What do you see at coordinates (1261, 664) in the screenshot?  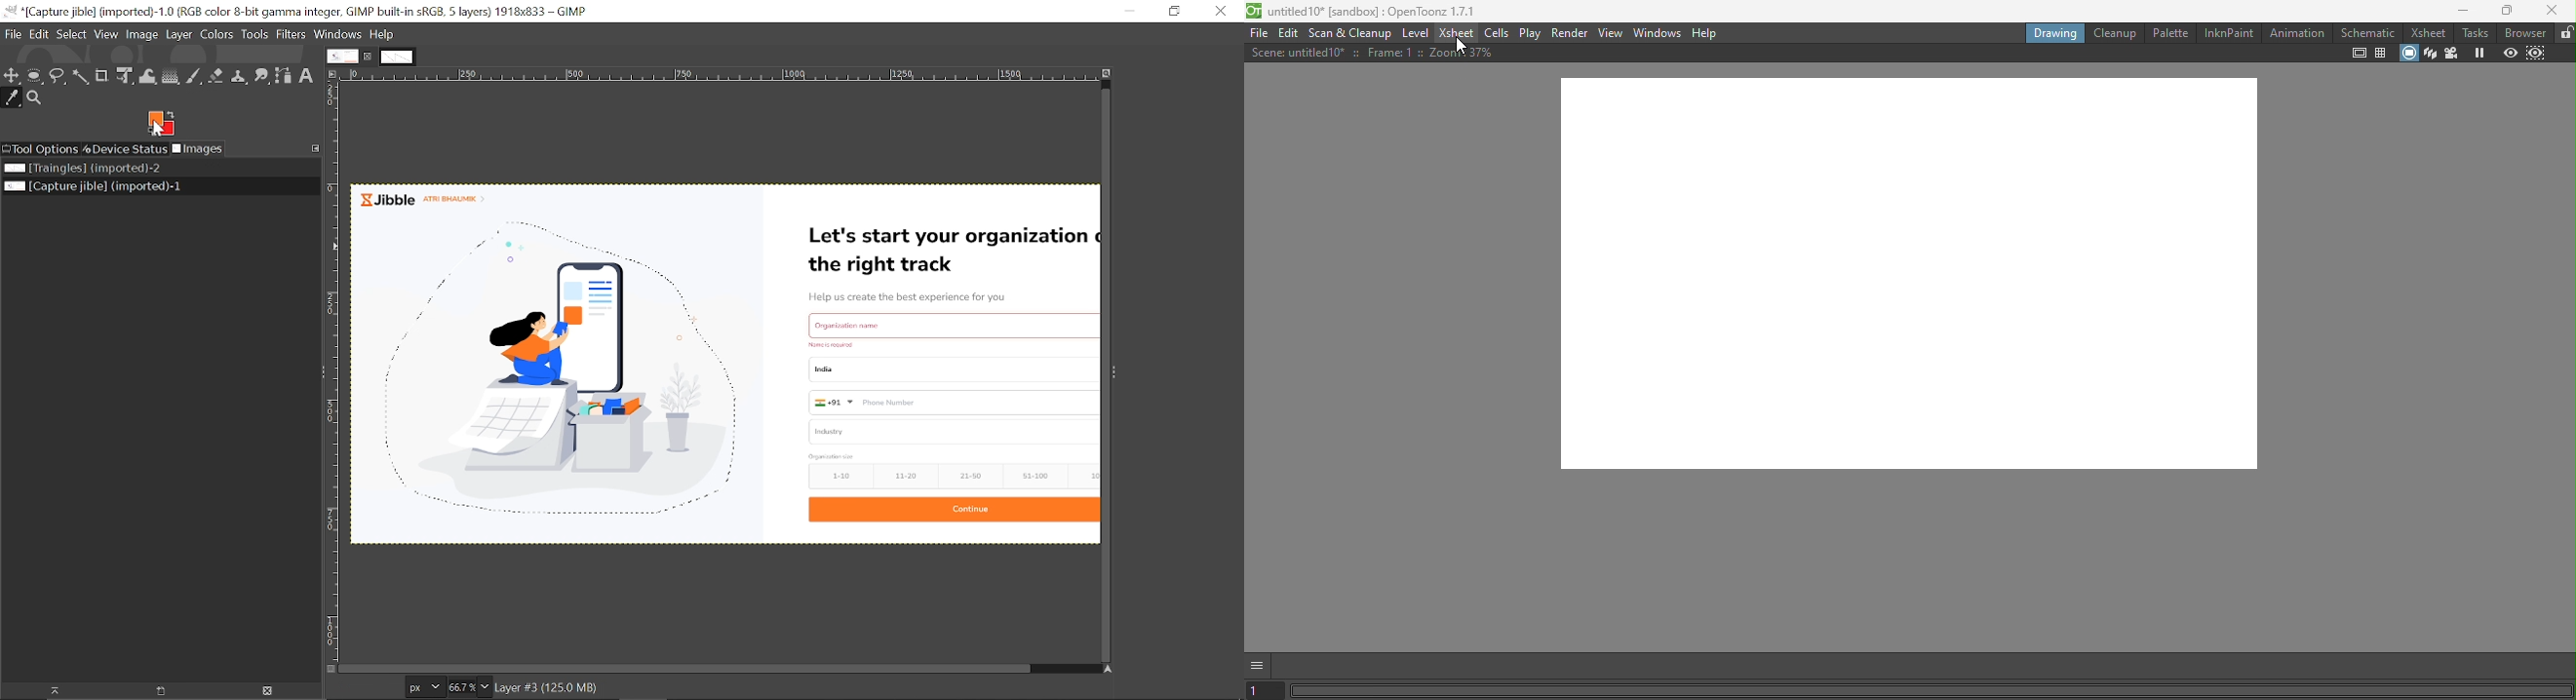 I see `GUI show/hide` at bounding box center [1261, 664].